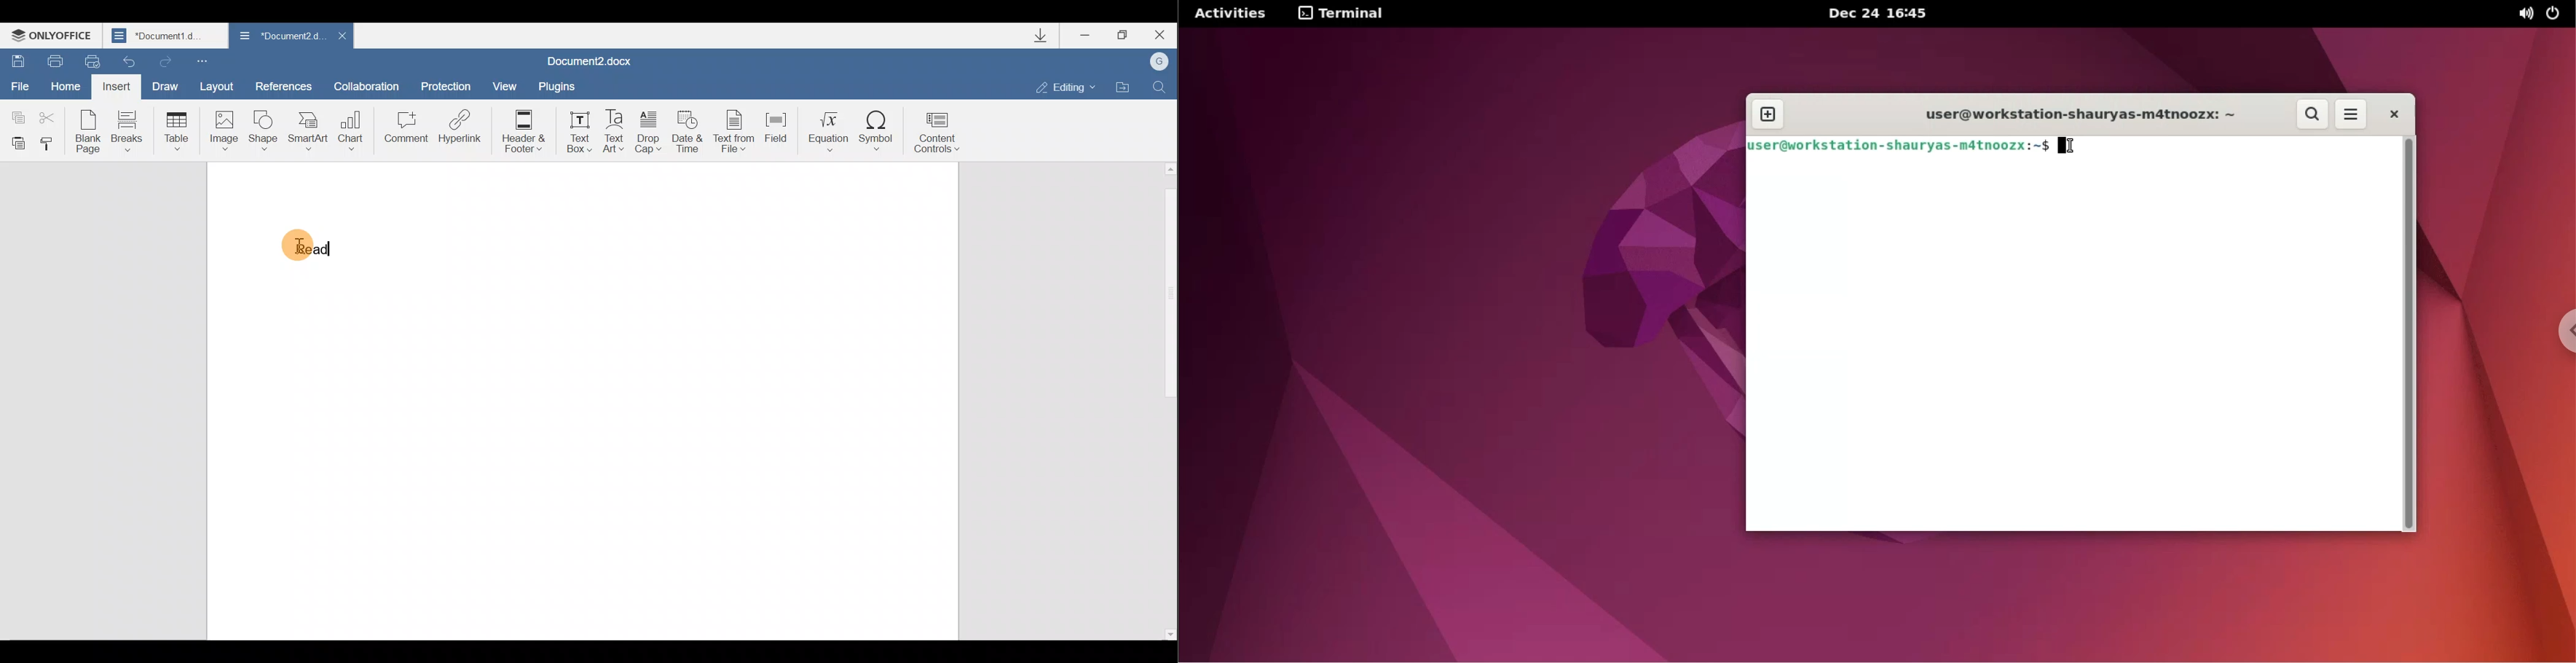 This screenshot has width=2576, height=672. Describe the element at coordinates (308, 131) in the screenshot. I see `SmartArt` at that location.